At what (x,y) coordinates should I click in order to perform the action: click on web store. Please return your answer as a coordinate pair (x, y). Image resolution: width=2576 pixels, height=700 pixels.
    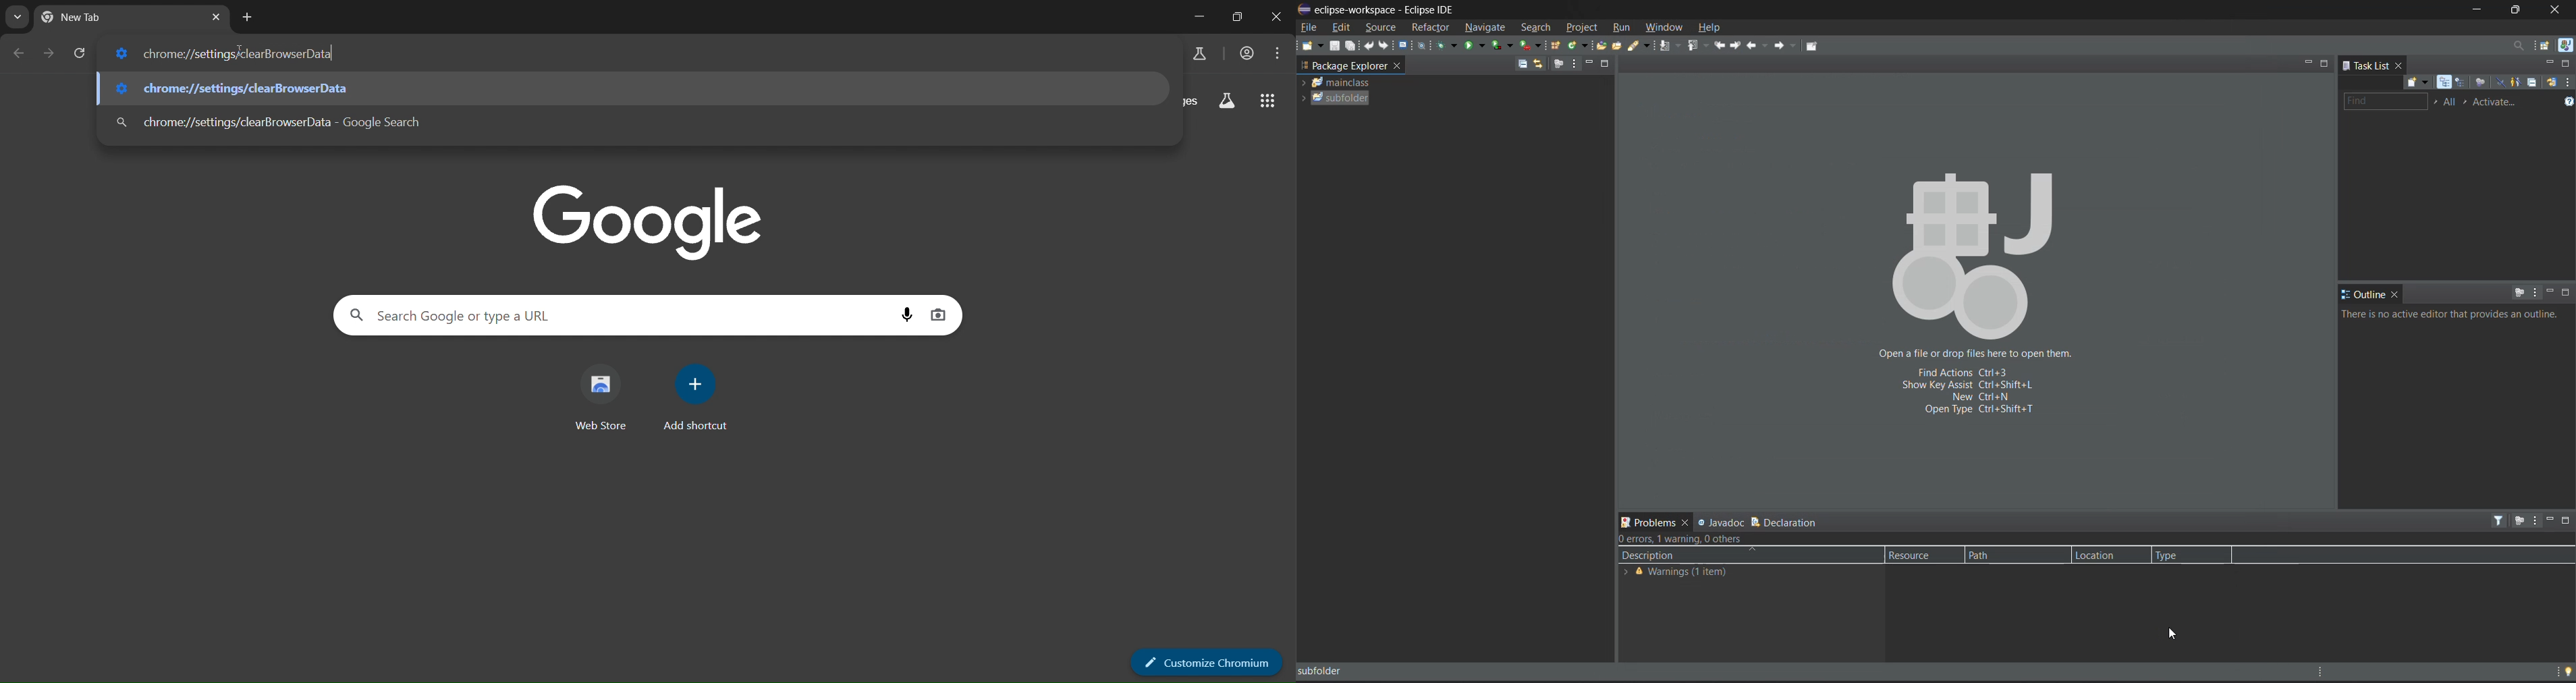
    Looking at the image, I should click on (605, 399).